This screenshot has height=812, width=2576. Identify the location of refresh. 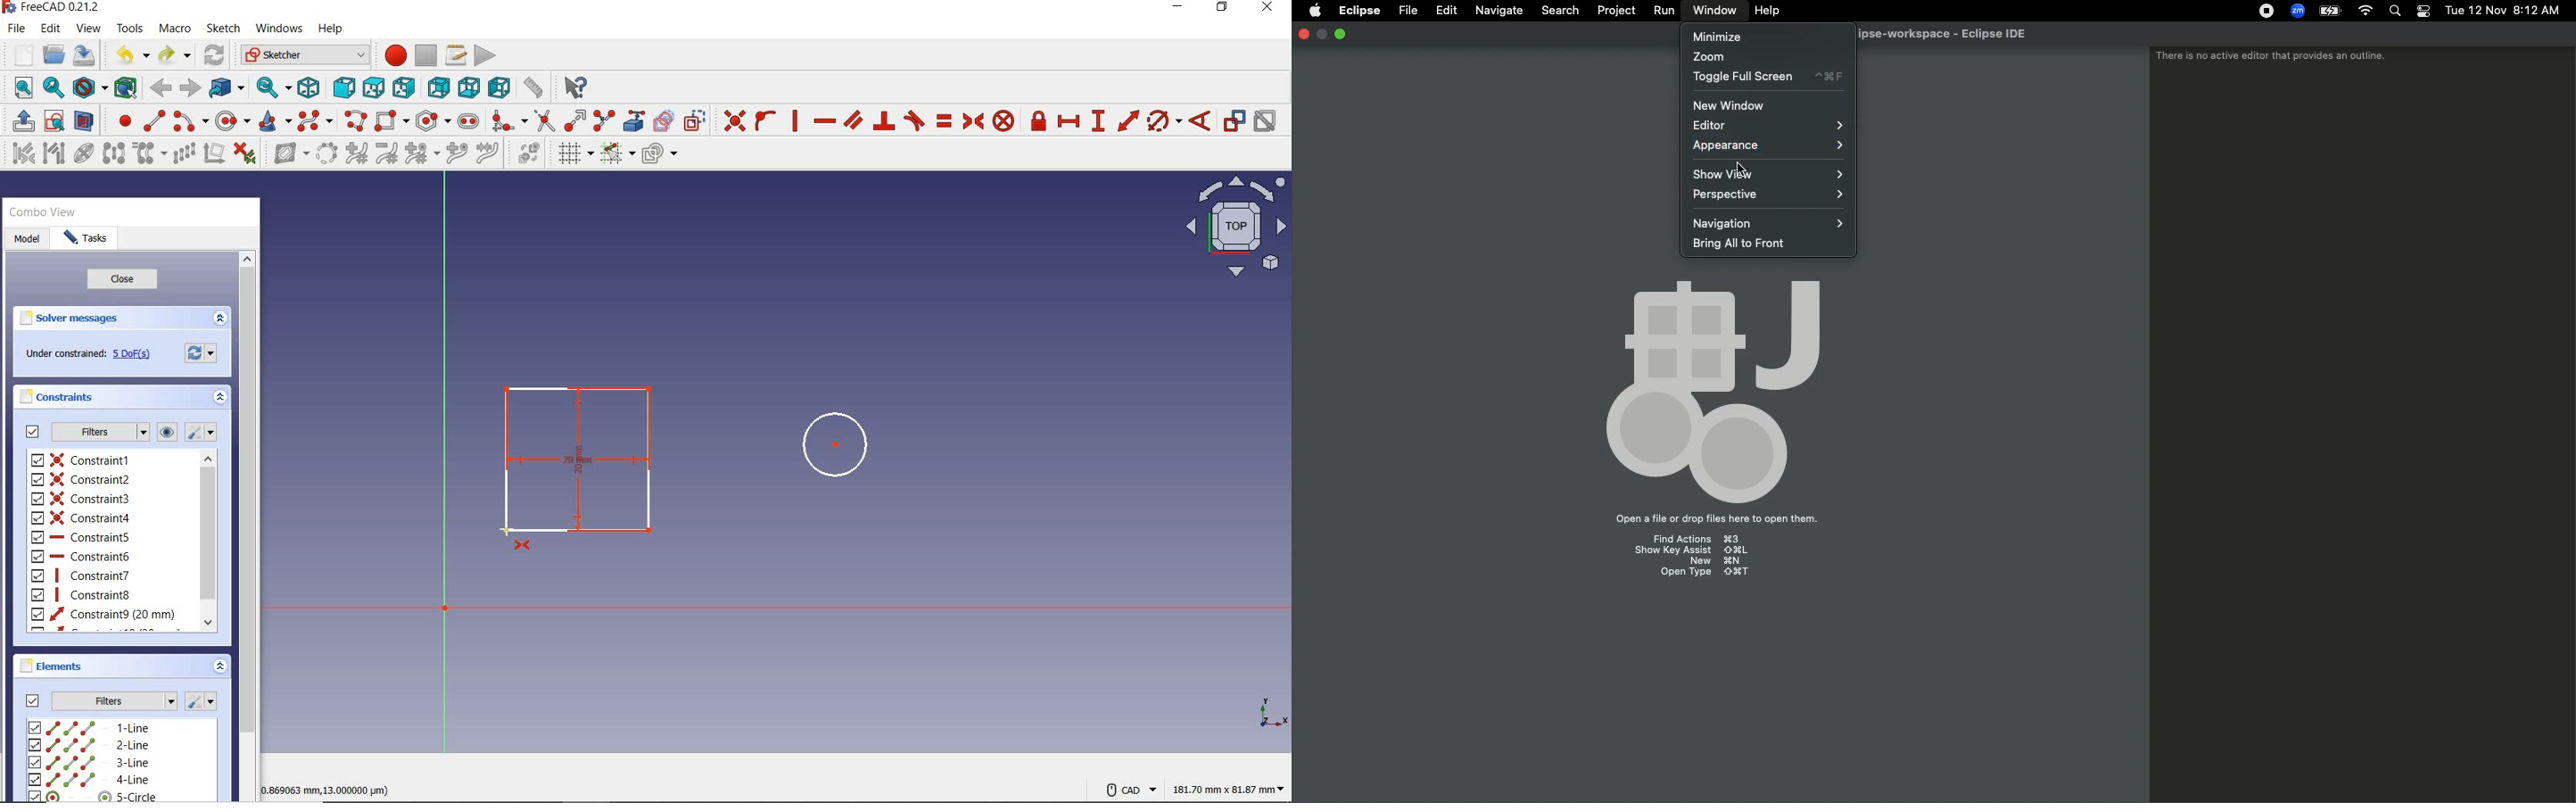
(215, 55).